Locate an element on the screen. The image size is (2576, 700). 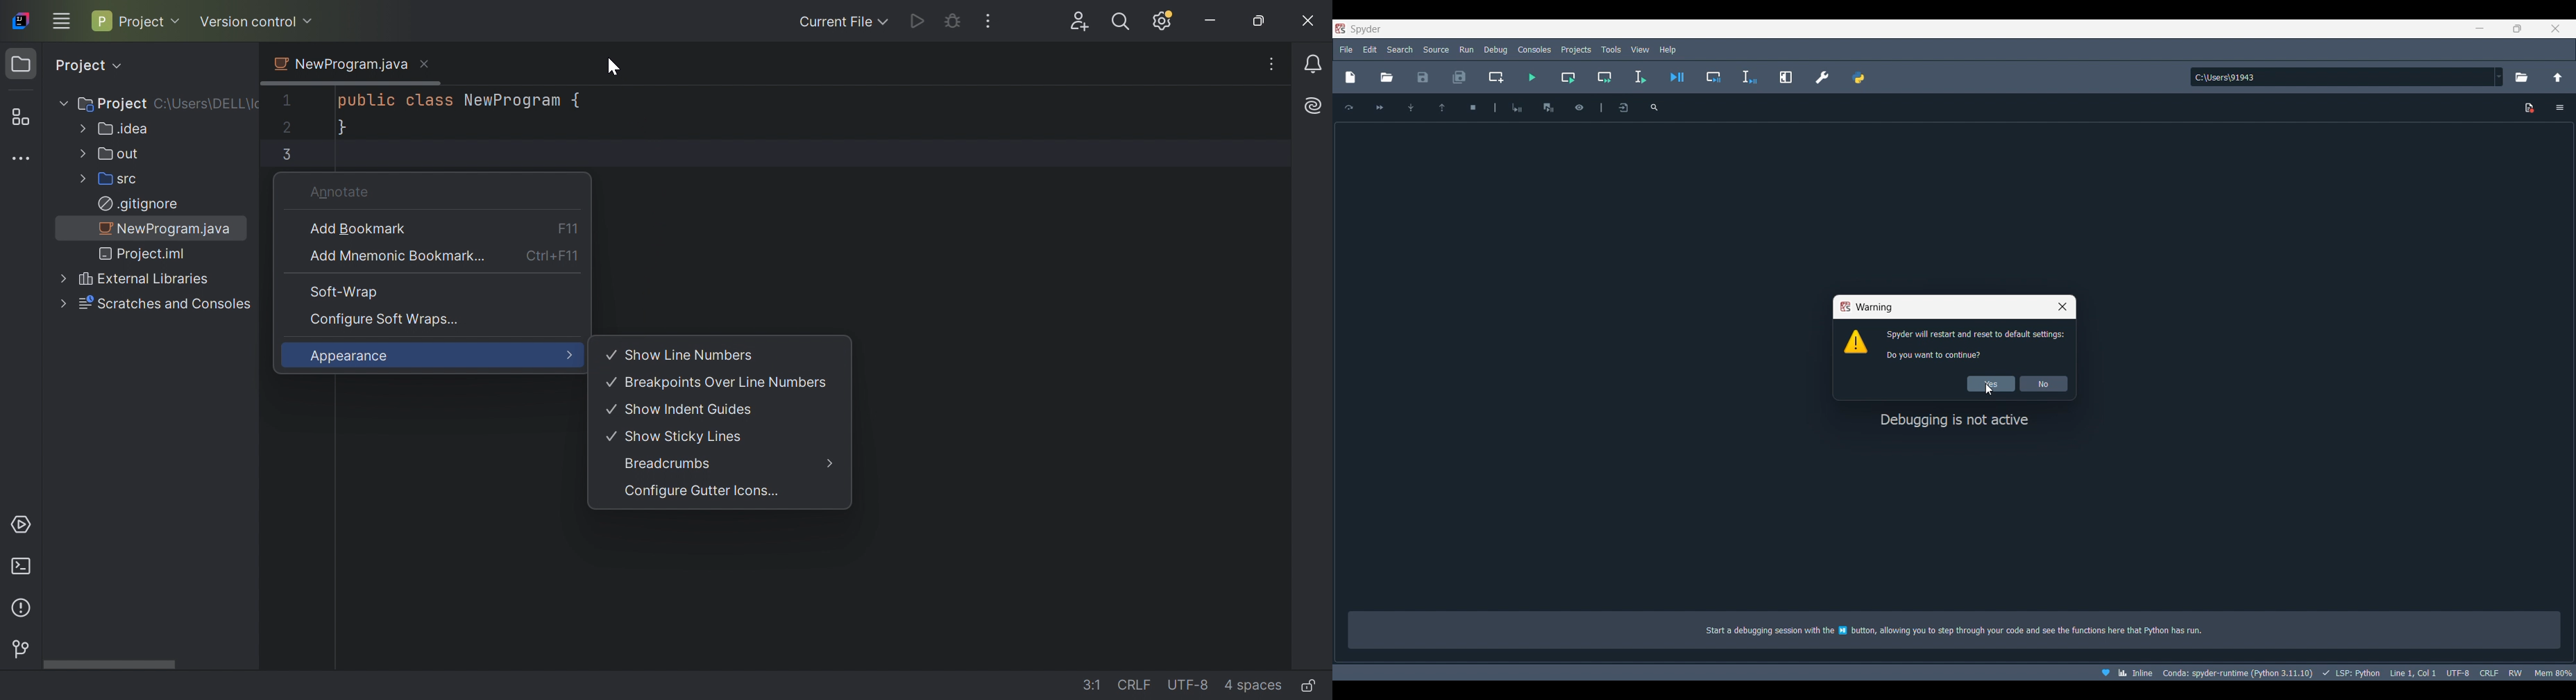
Yes is located at coordinates (1990, 384).